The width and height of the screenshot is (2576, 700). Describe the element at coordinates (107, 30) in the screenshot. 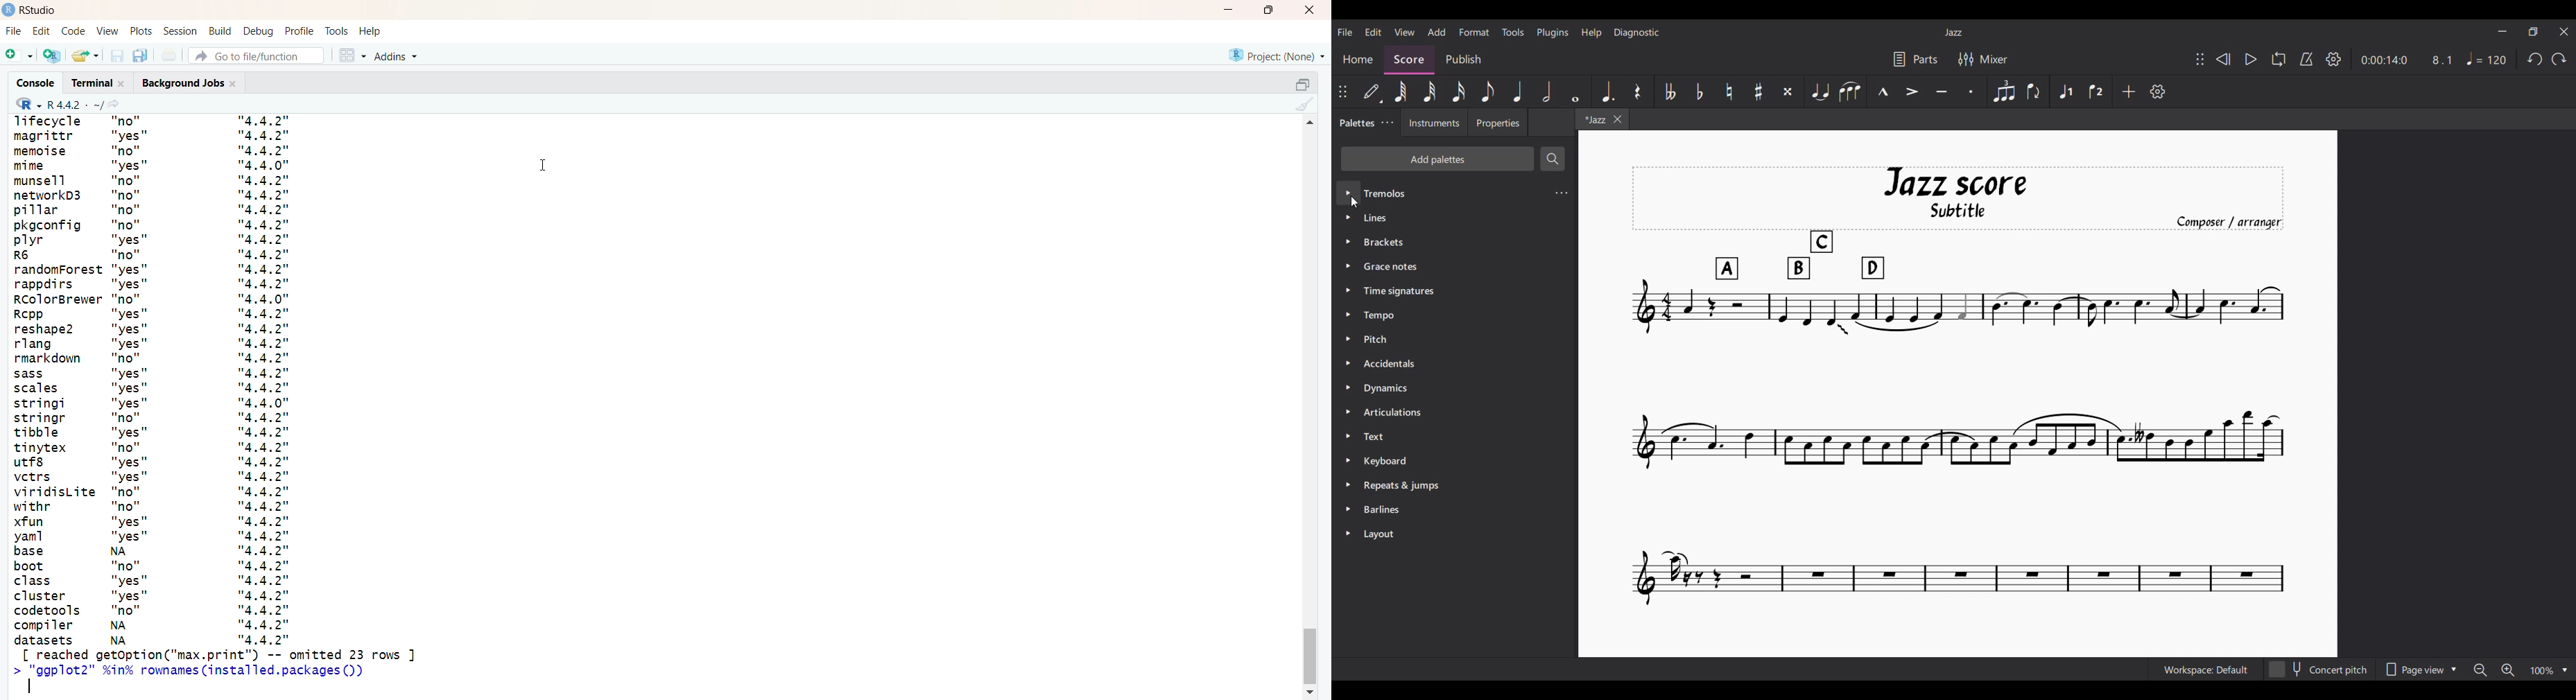

I see `view` at that location.